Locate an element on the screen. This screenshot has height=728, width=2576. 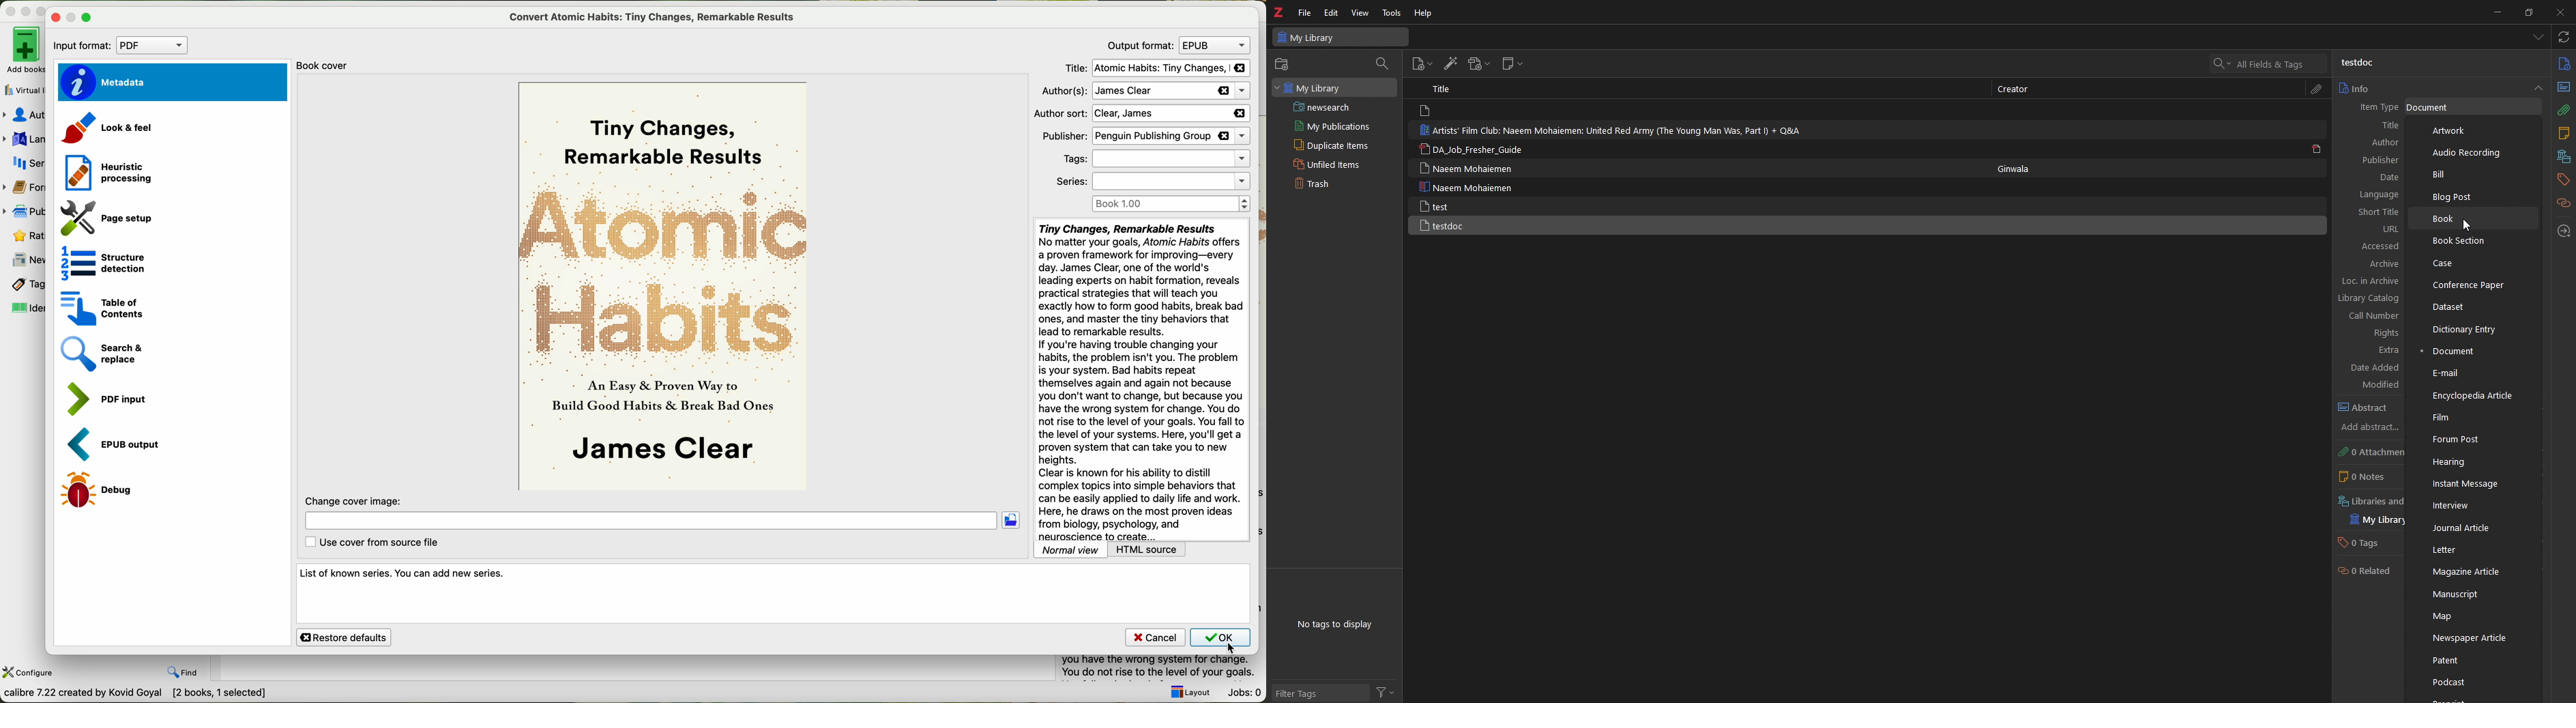
tags is located at coordinates (2562, 180).